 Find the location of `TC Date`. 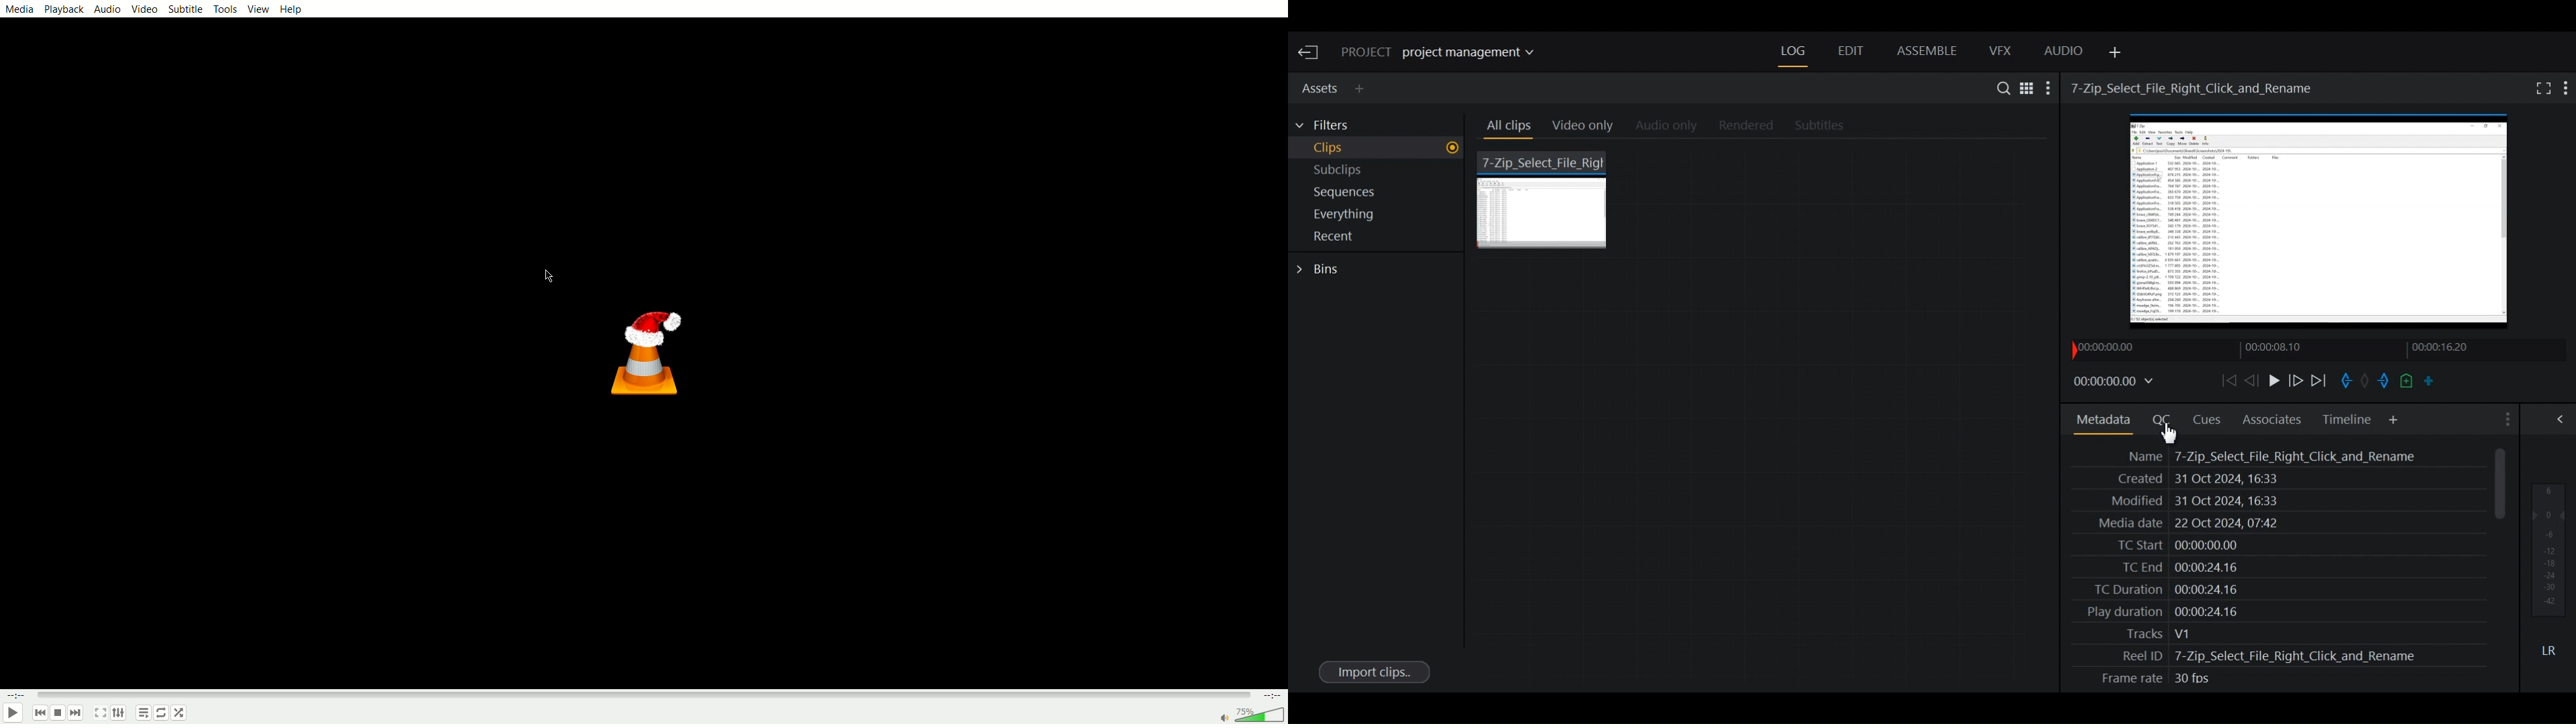

TC Date is located at coordinates (2261, 566).